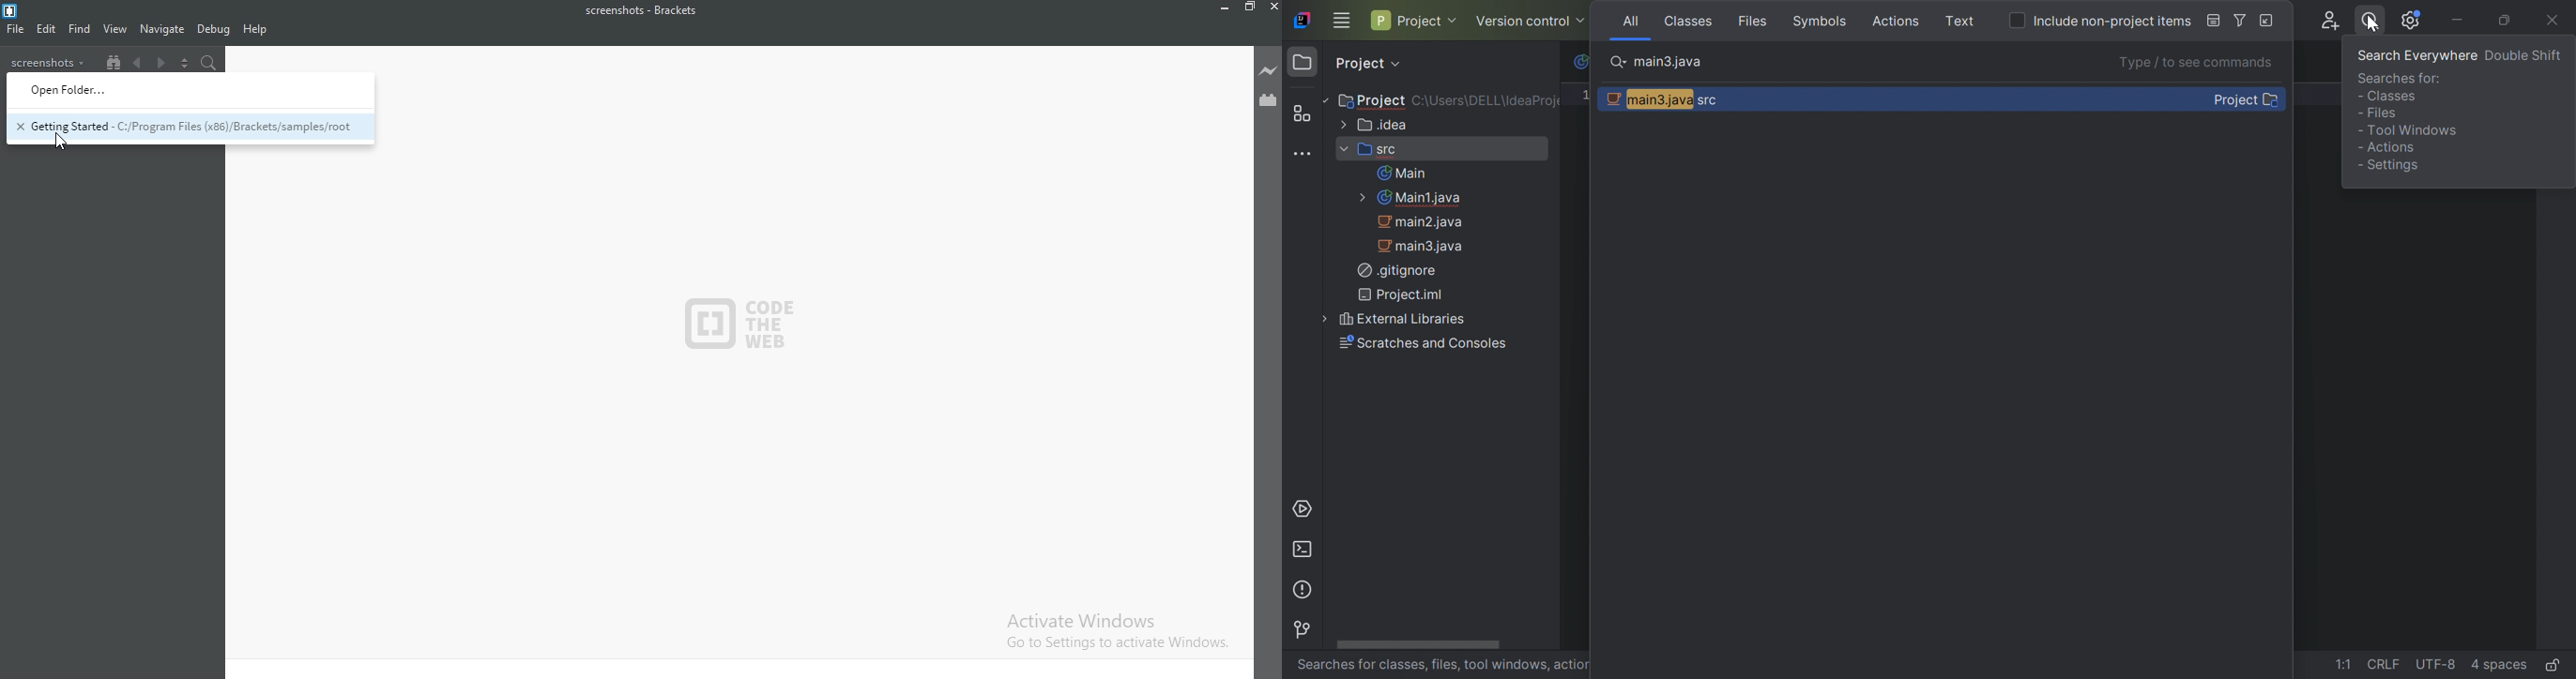 This screenshot has width=2576, height=700. What do you see at coordinates (1690, 22) in the screenshot?
I see `Classes` at bounding box center [1690, 22].